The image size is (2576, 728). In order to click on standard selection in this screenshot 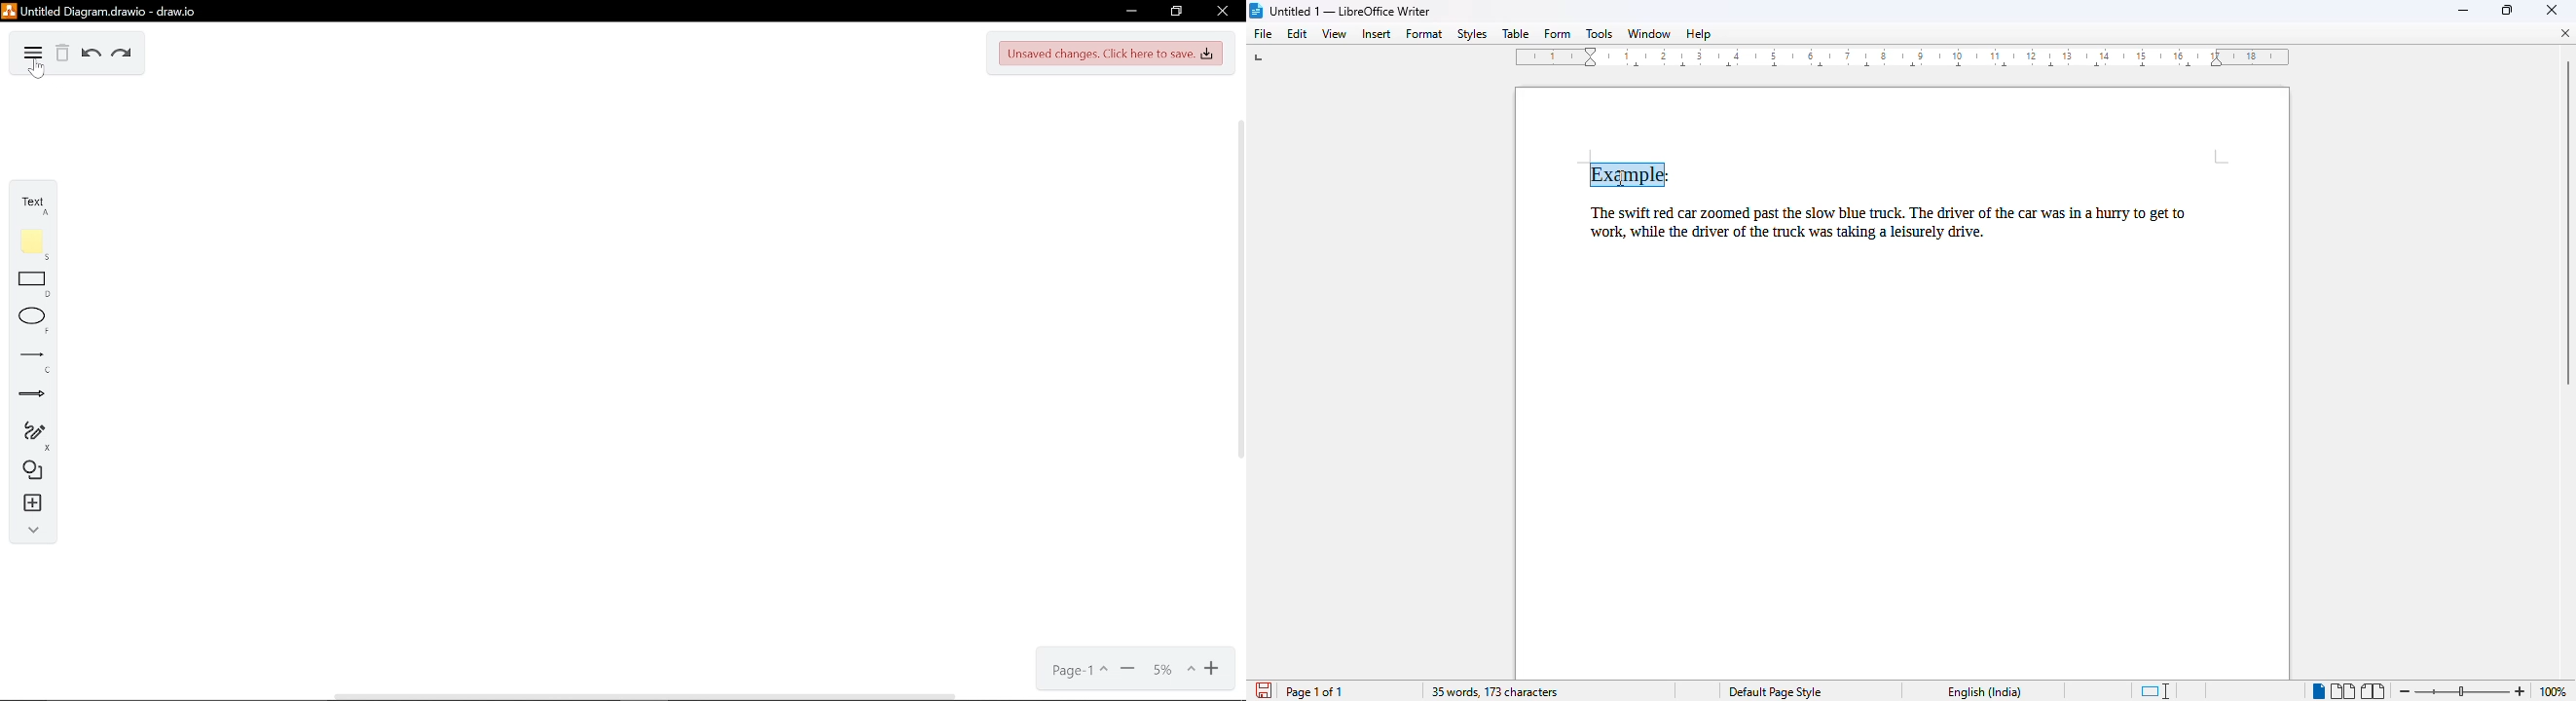, I will do `click(2154, 691)`.